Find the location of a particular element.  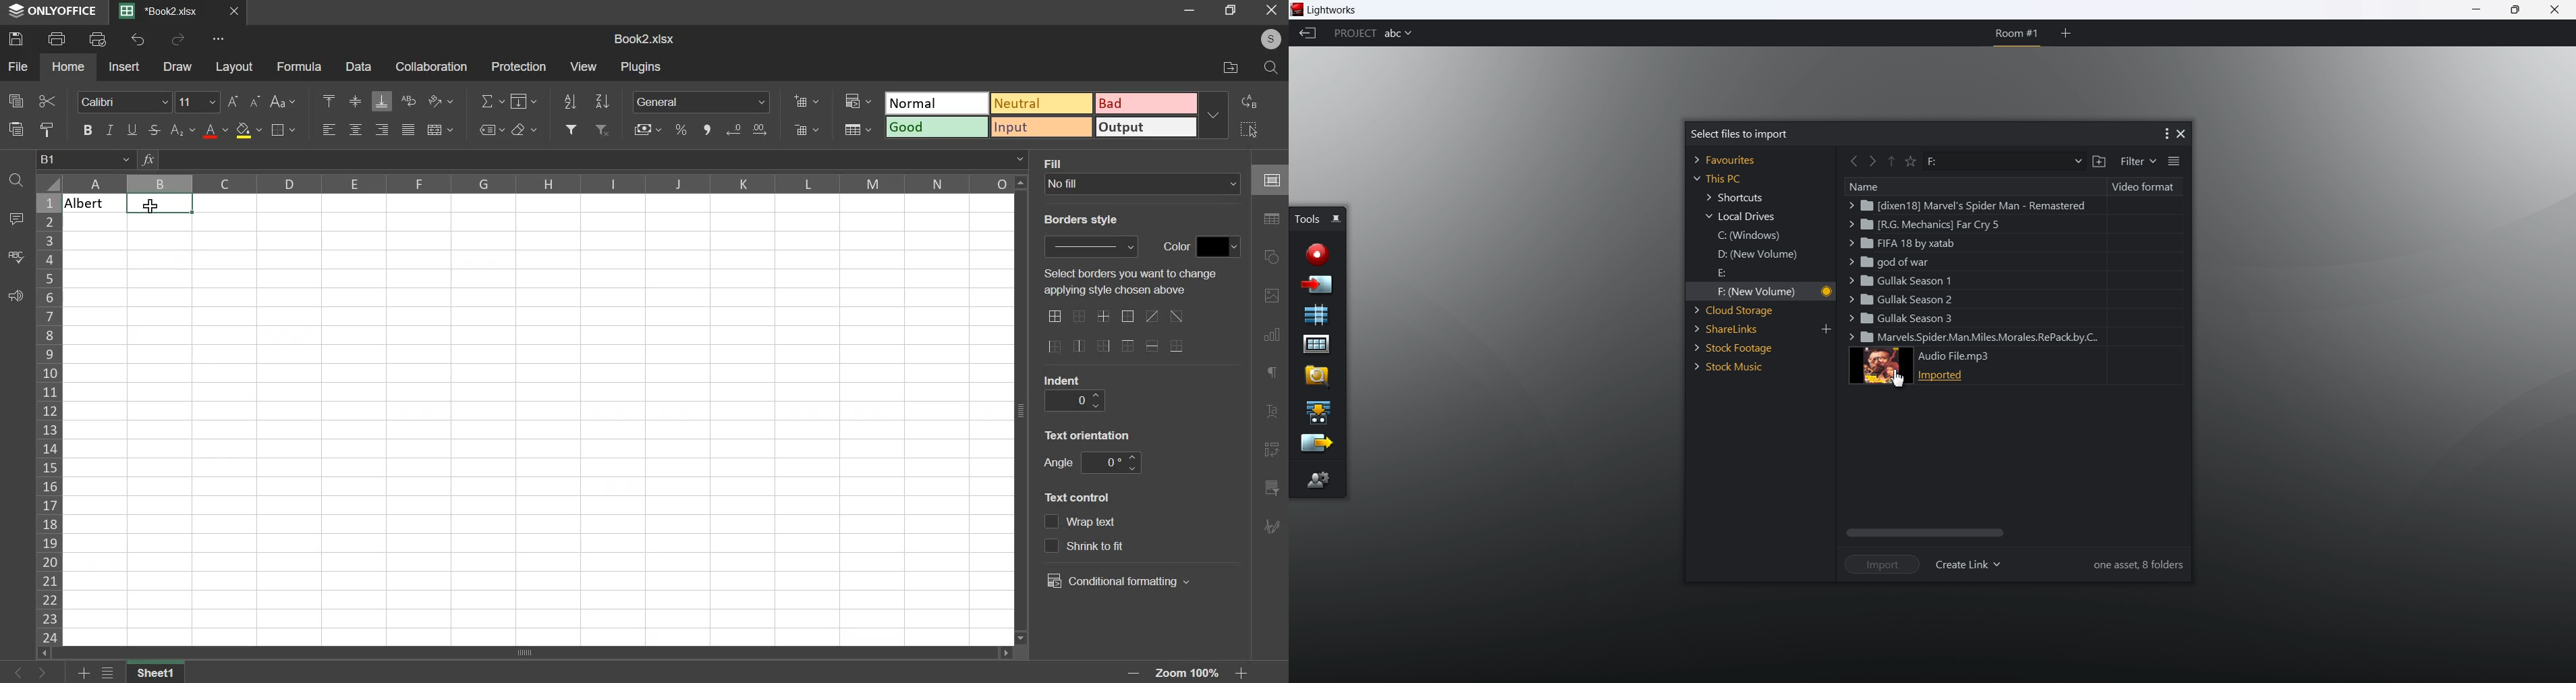

user's account is located at coordinates (1268, 37).